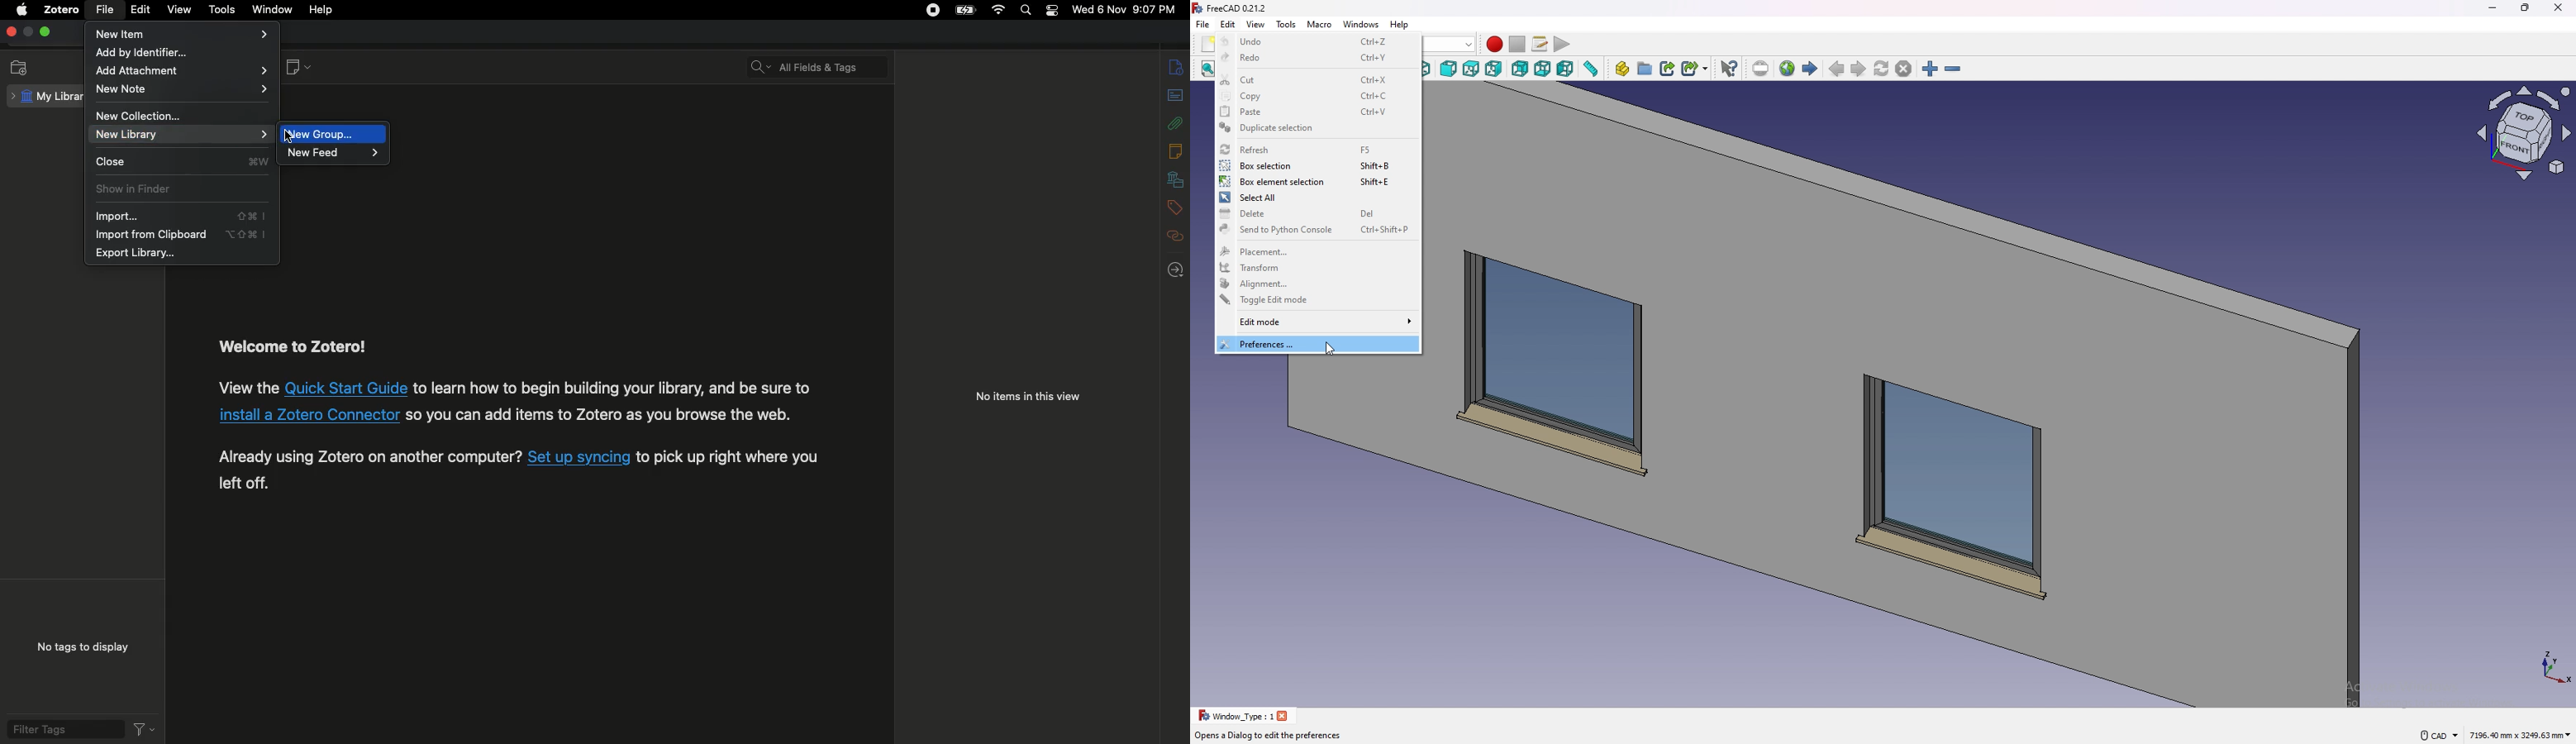 This screenshot has width=2576, height=756. What do you see at coordinates (137, 191) in the screenshot?
I see `Show in finder` at bounding box center [137, 191].